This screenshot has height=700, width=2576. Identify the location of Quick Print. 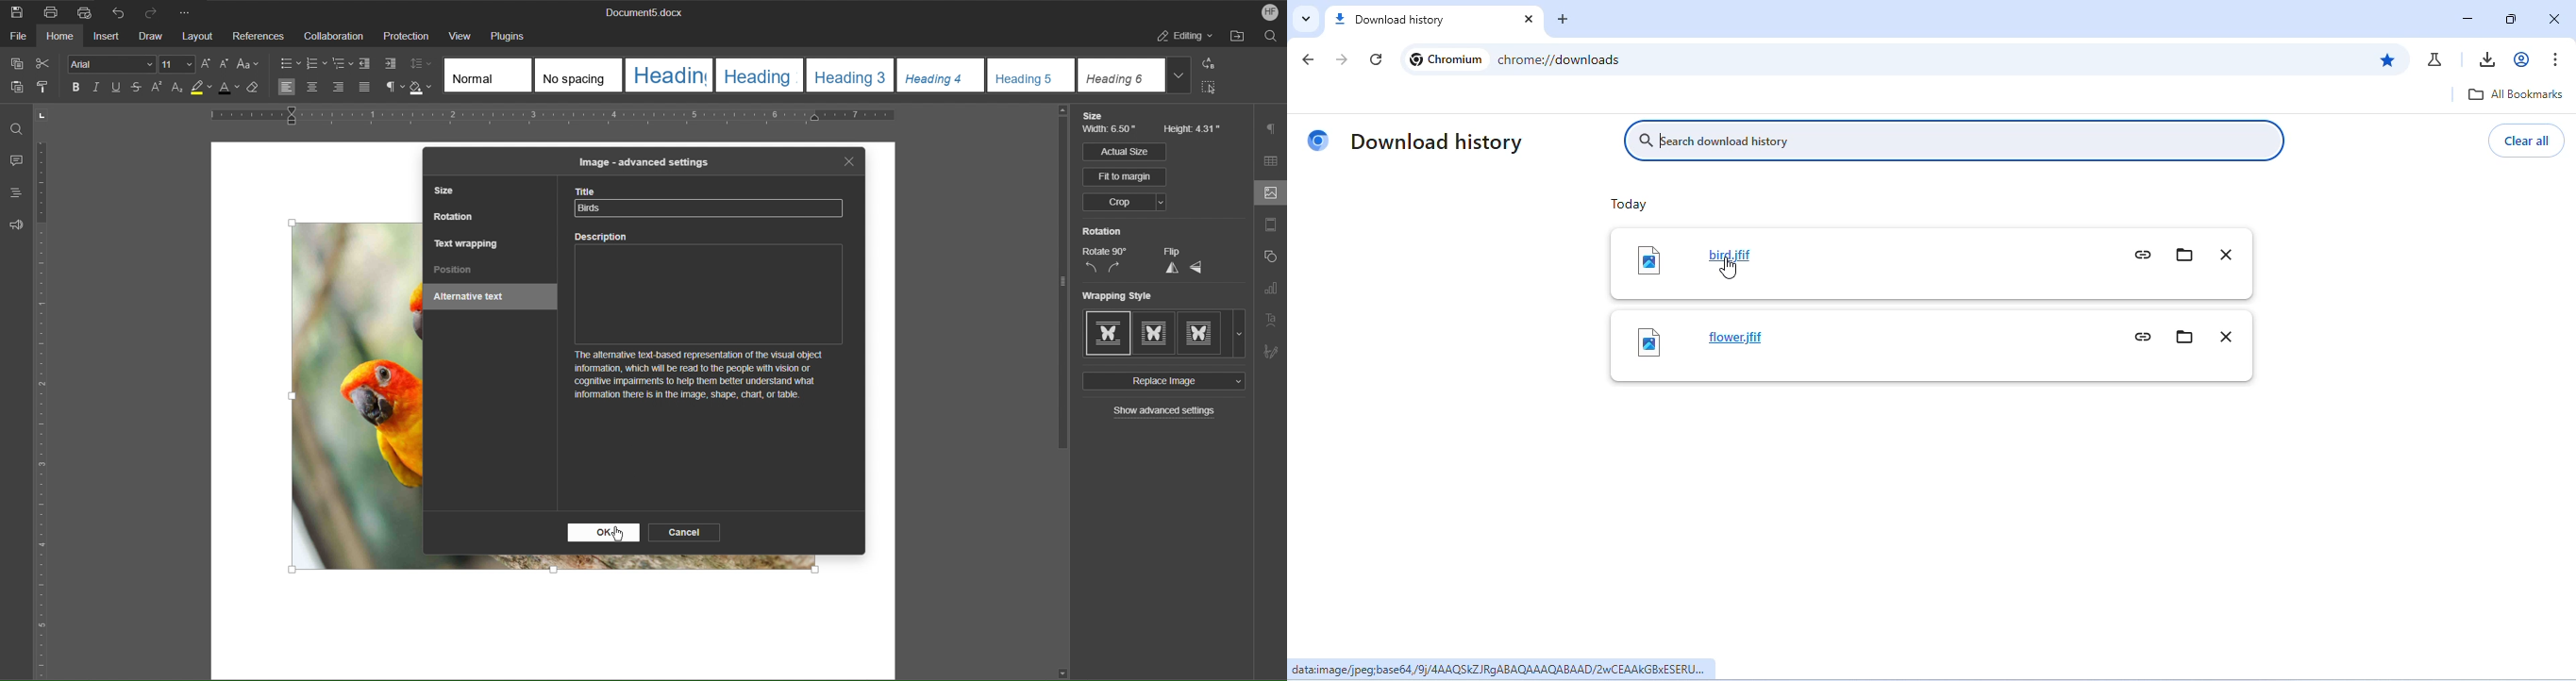
(84, 11).